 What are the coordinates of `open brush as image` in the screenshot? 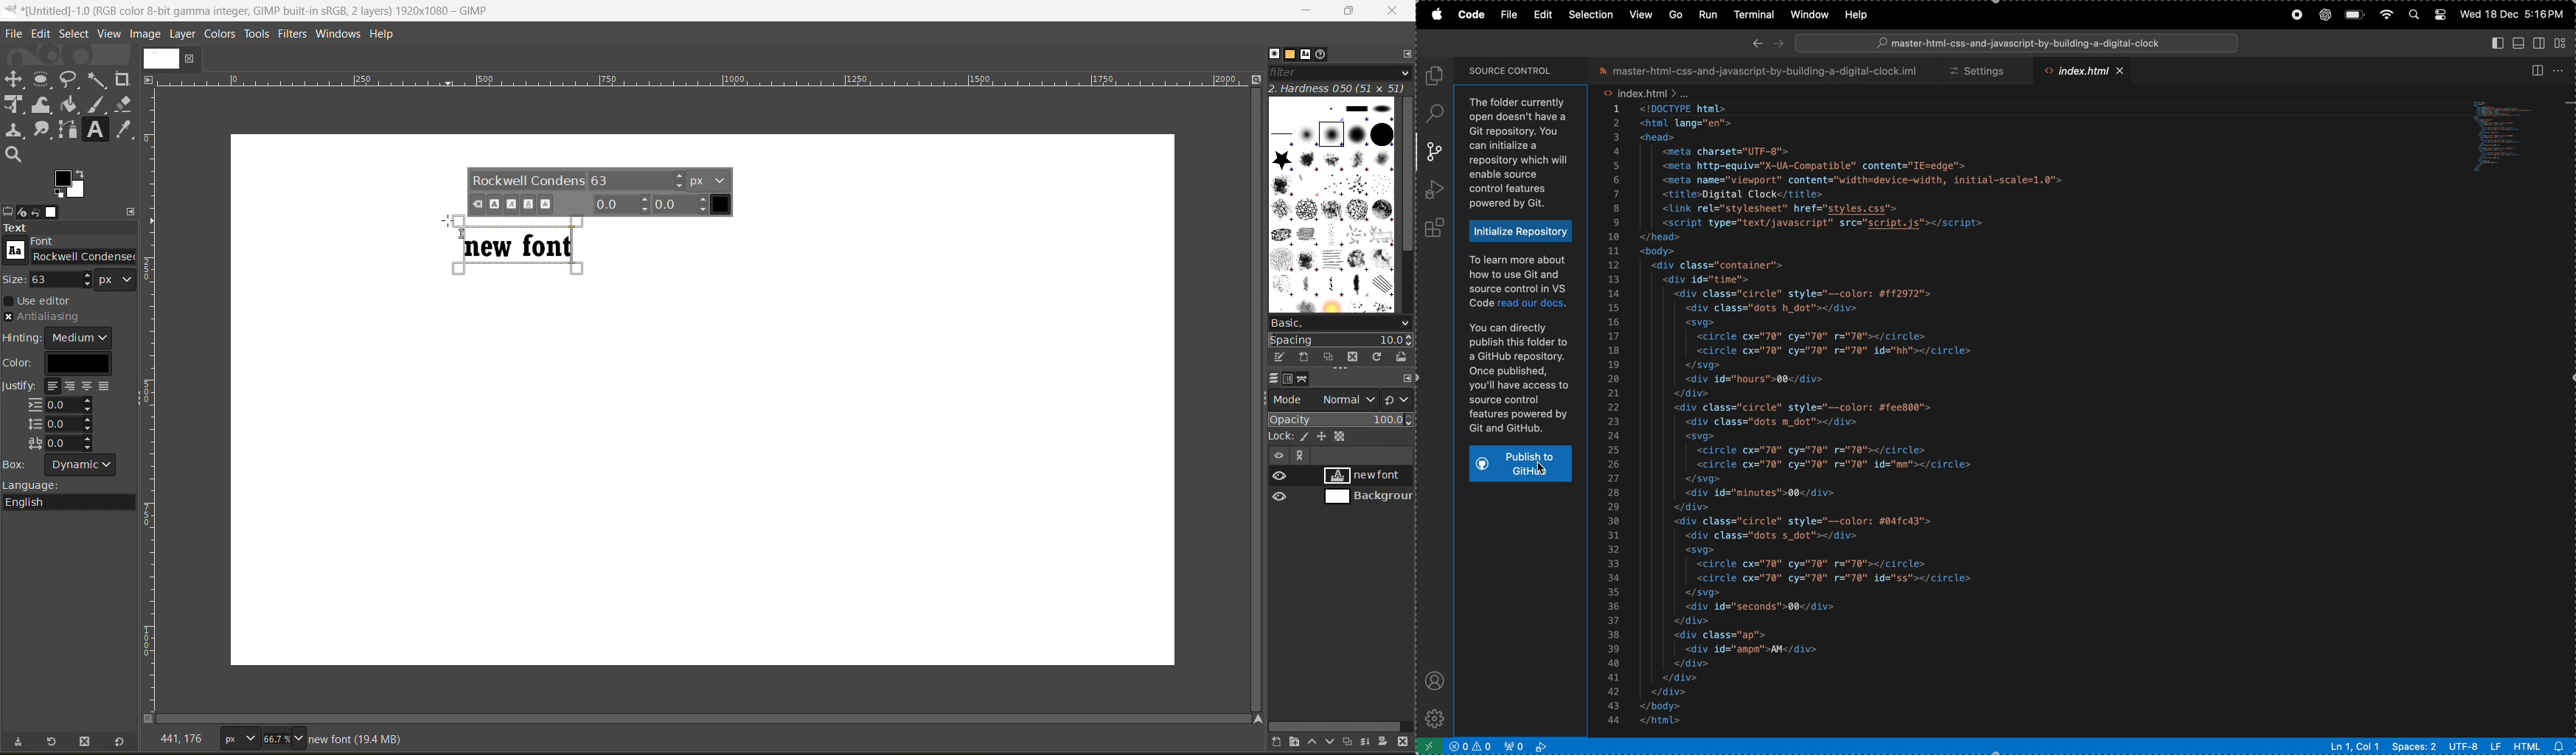 It's located at (1402, 357).